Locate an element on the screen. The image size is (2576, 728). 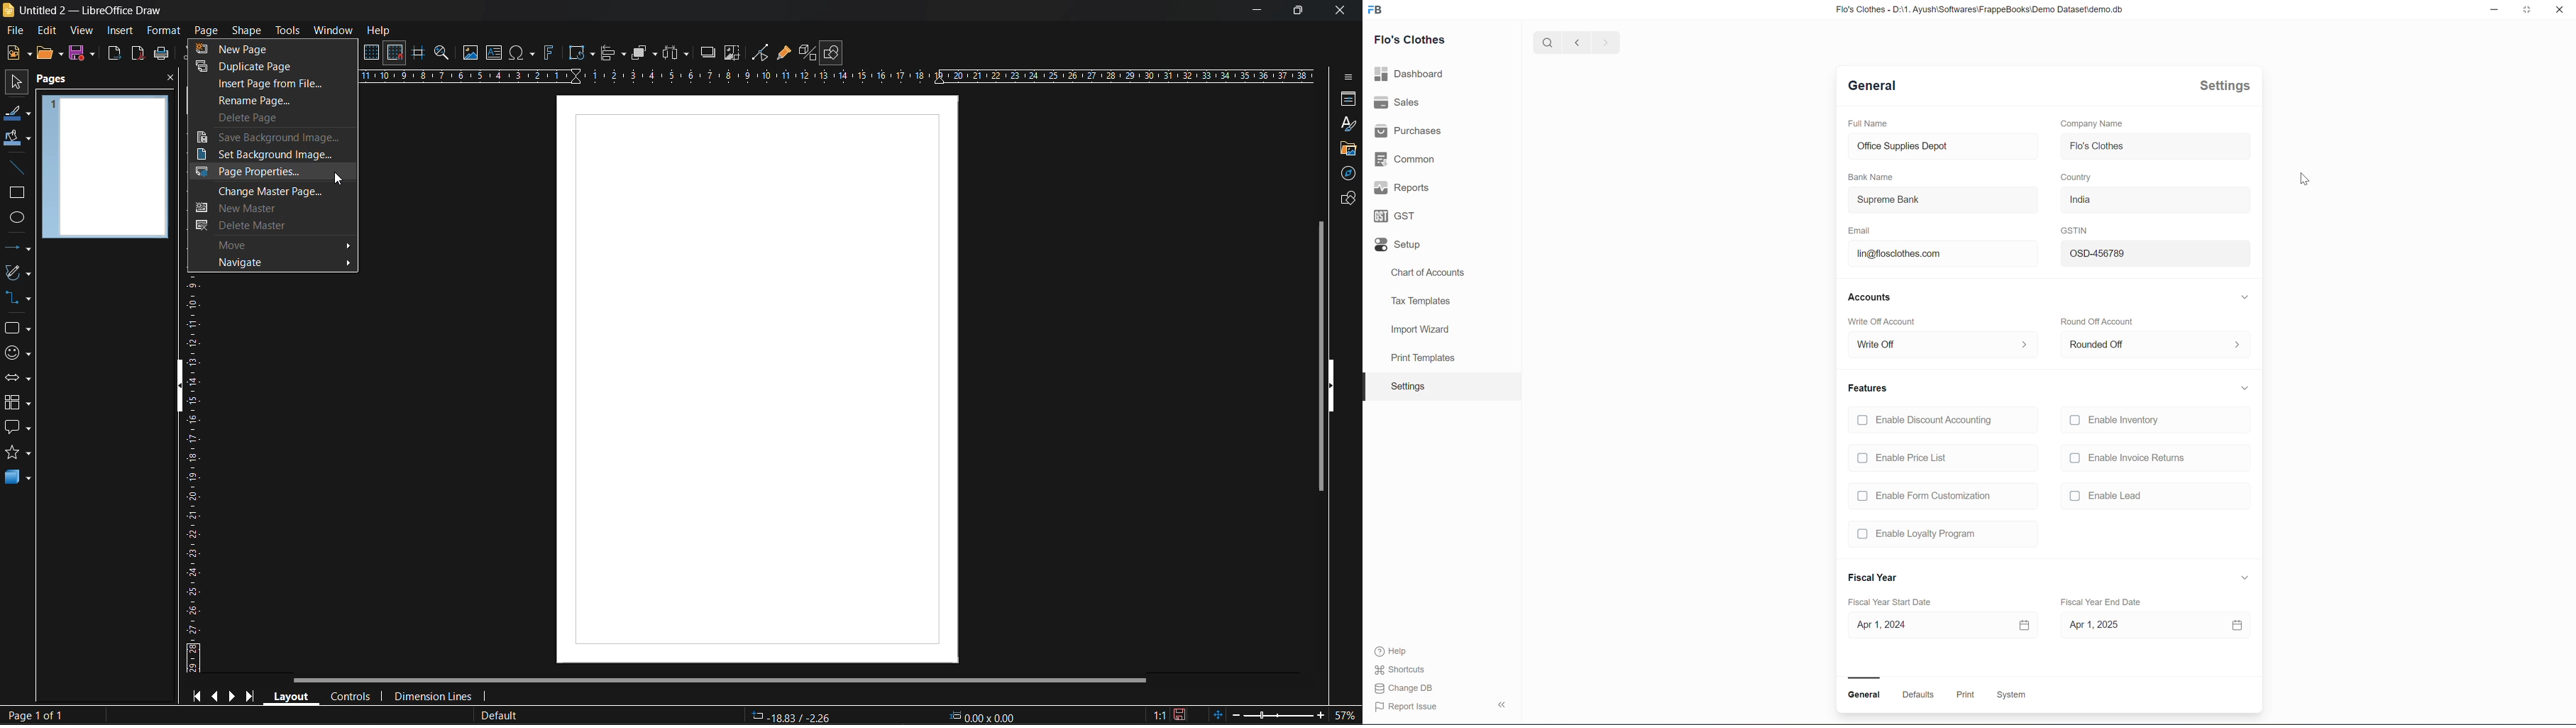
basic shapes is located at coordinates (20, 329).